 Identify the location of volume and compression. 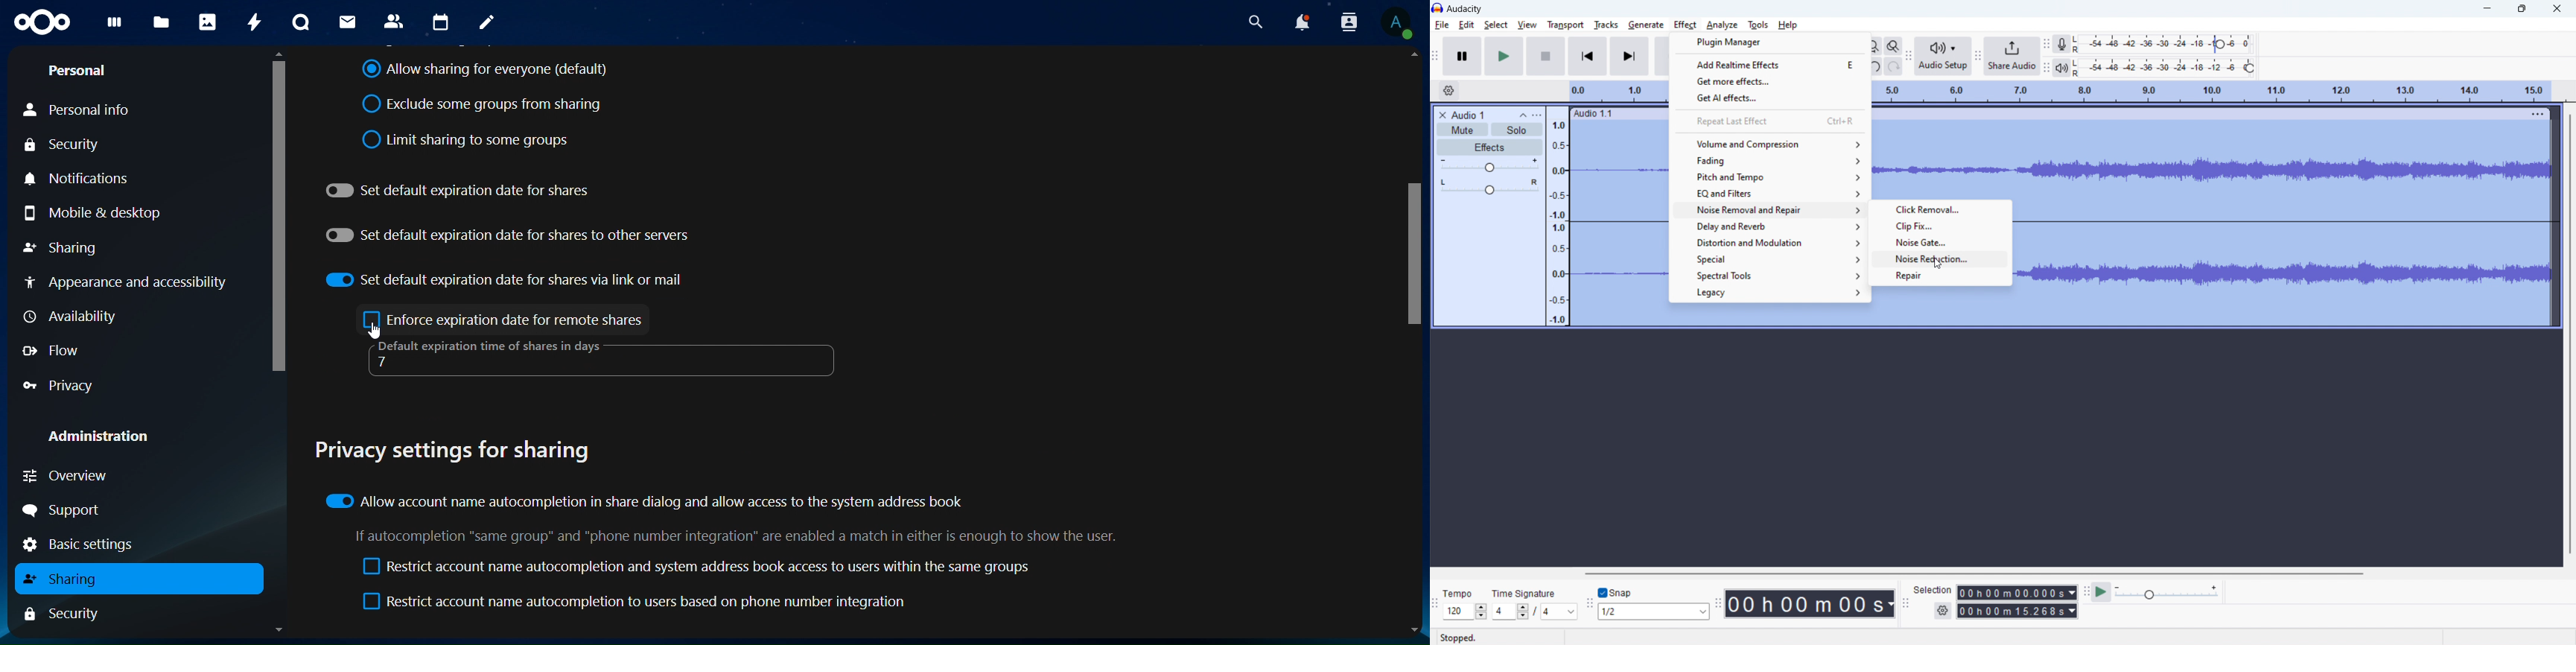
(1769, 144).